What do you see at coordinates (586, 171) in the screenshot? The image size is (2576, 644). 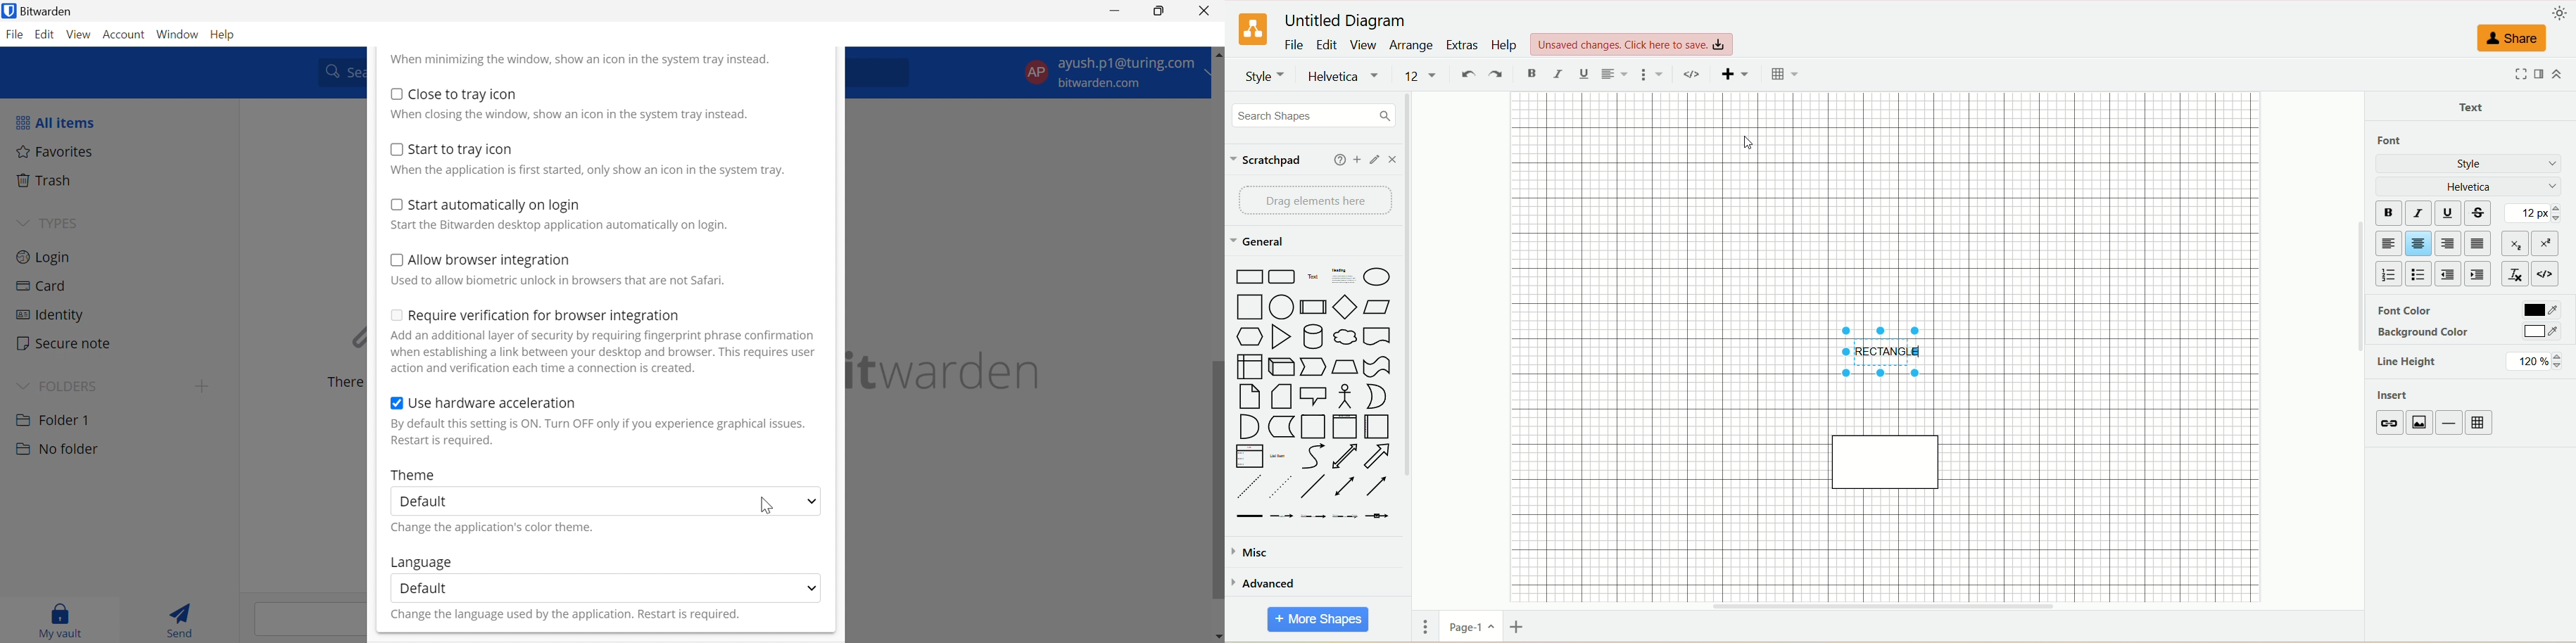 I see `When the application is first started, only show an icon in the system tray.` at bounding box center [586, 171].